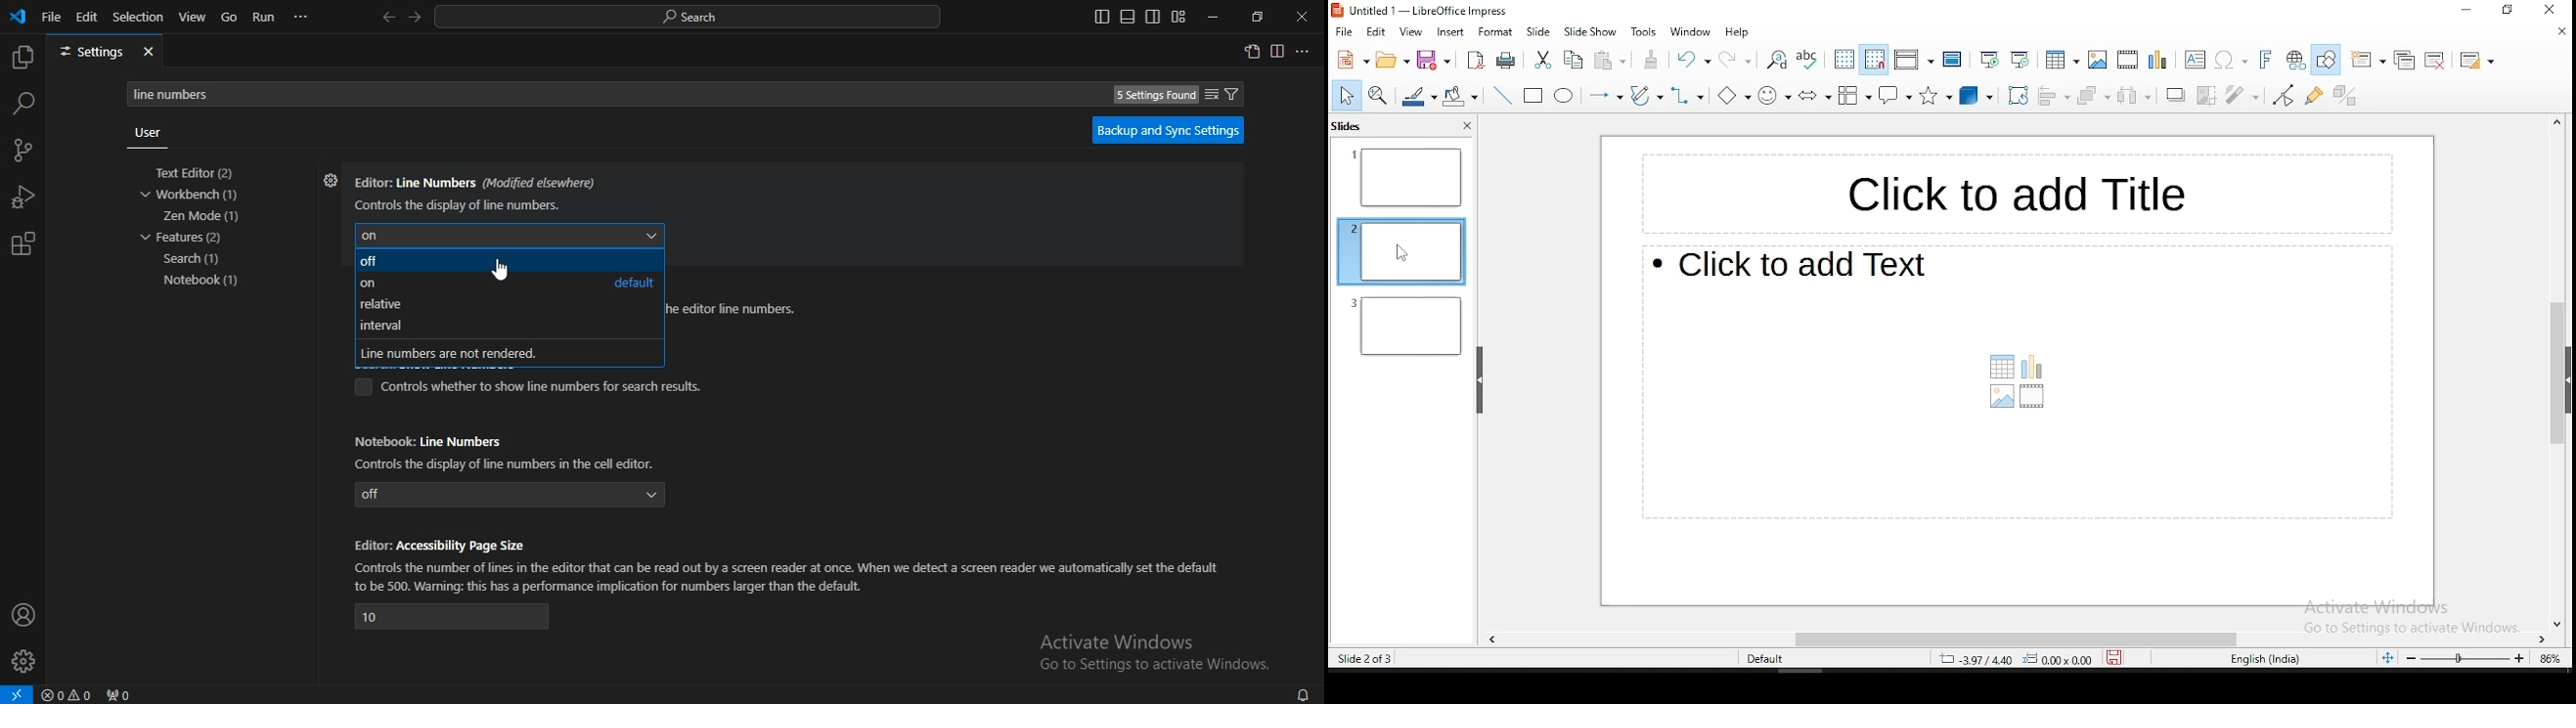  Describe the element at coordinates (2118, 657) in the screenshot. I see `save` at that location.